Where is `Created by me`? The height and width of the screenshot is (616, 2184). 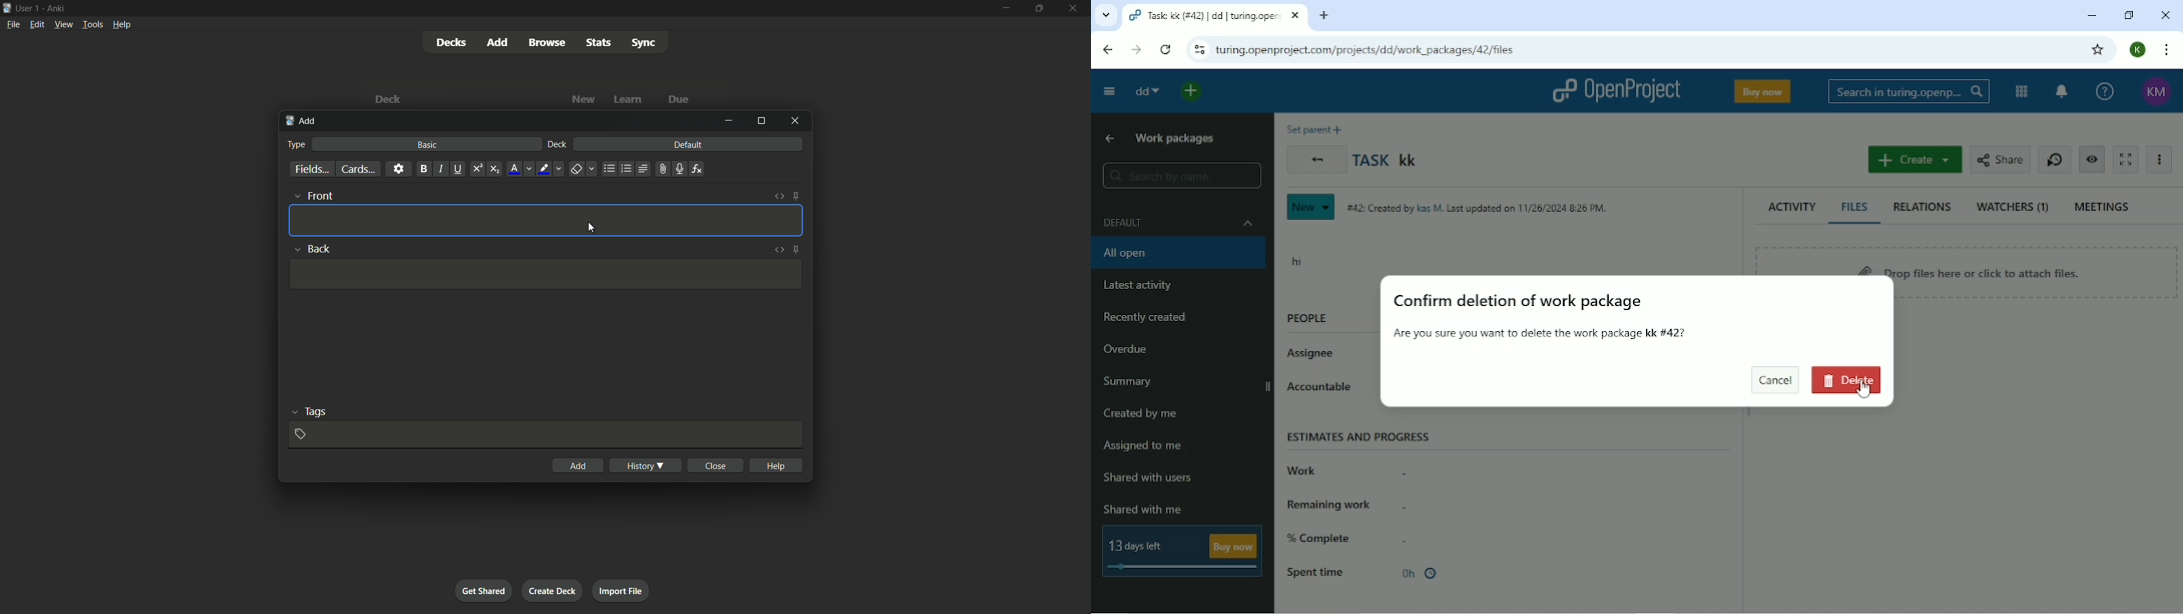 Created by me is located at coordinates (1144, 413).